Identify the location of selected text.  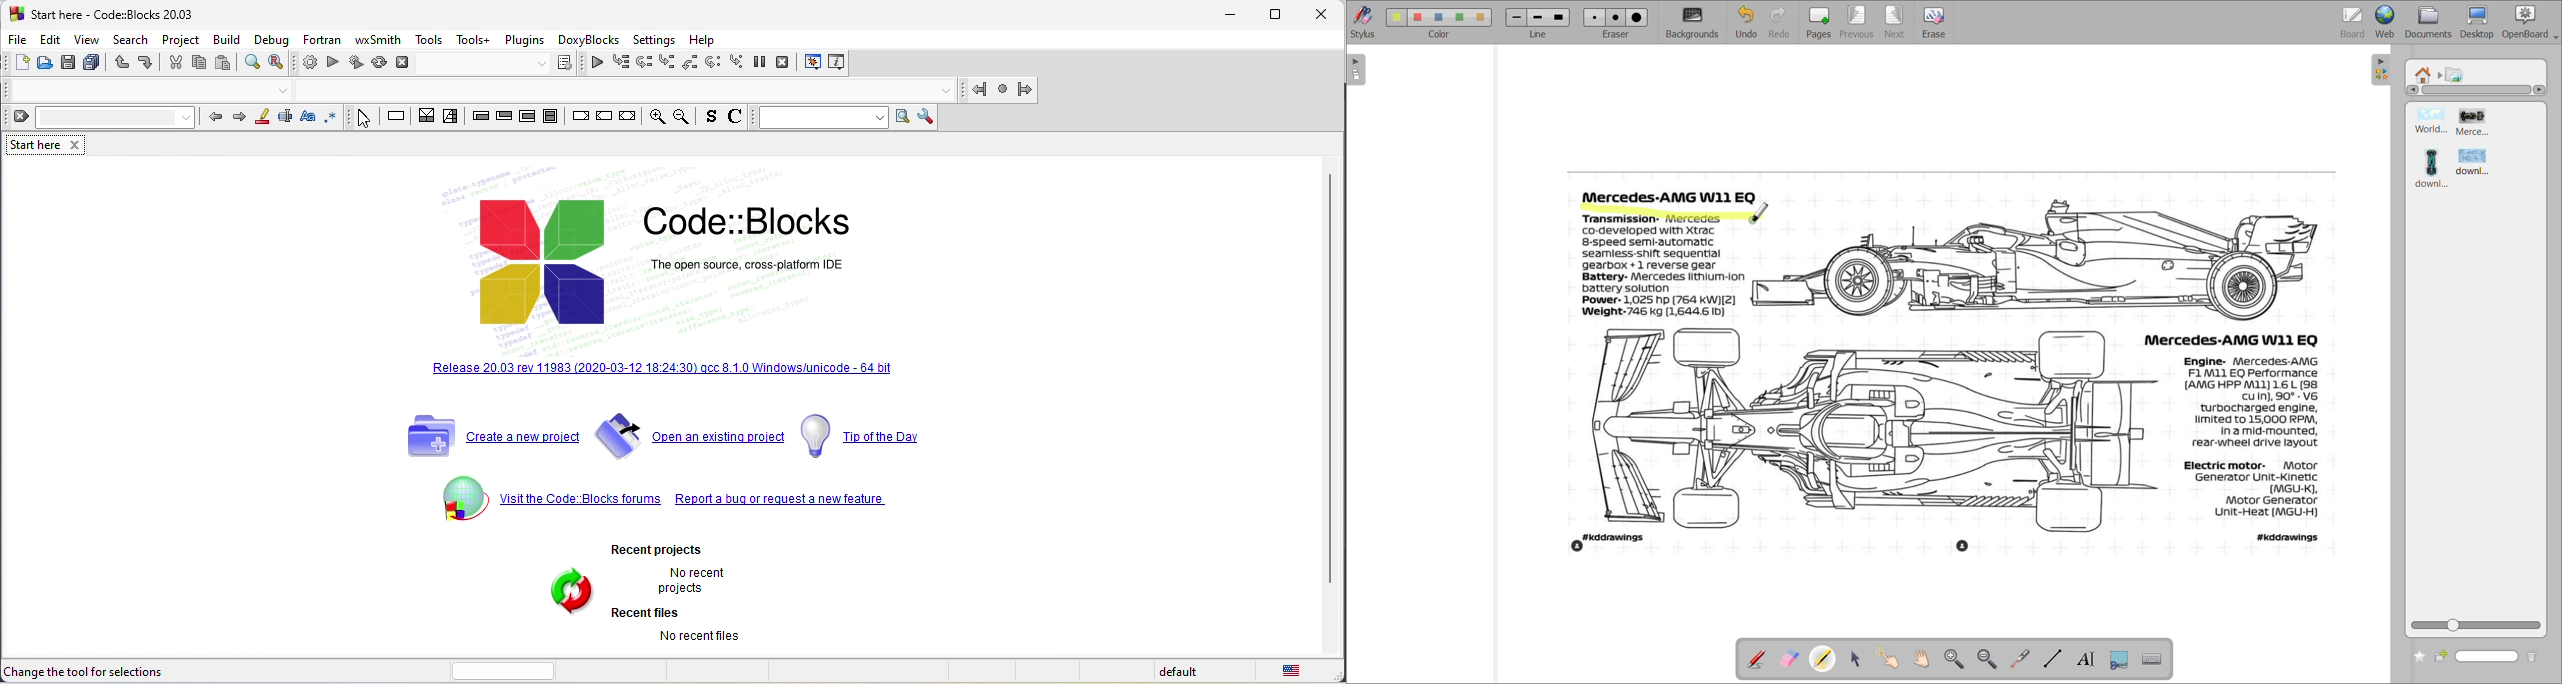
(288, 117).